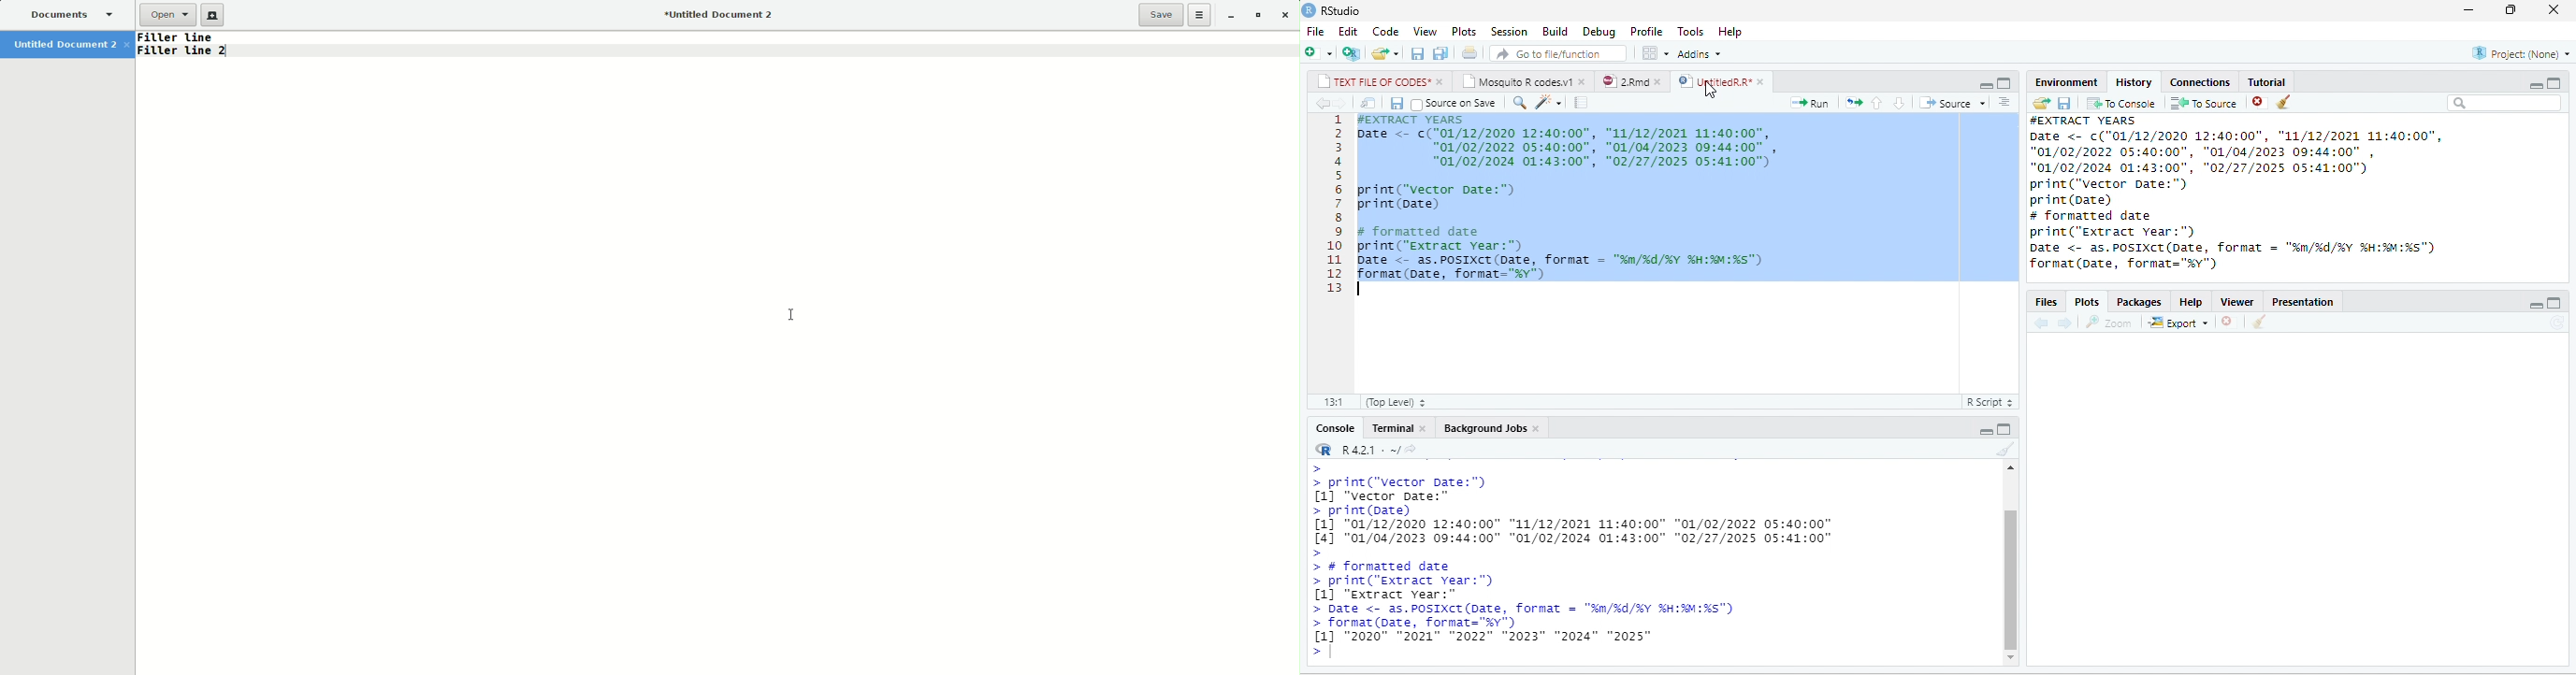  I want to click on save, so click(1397, 103).